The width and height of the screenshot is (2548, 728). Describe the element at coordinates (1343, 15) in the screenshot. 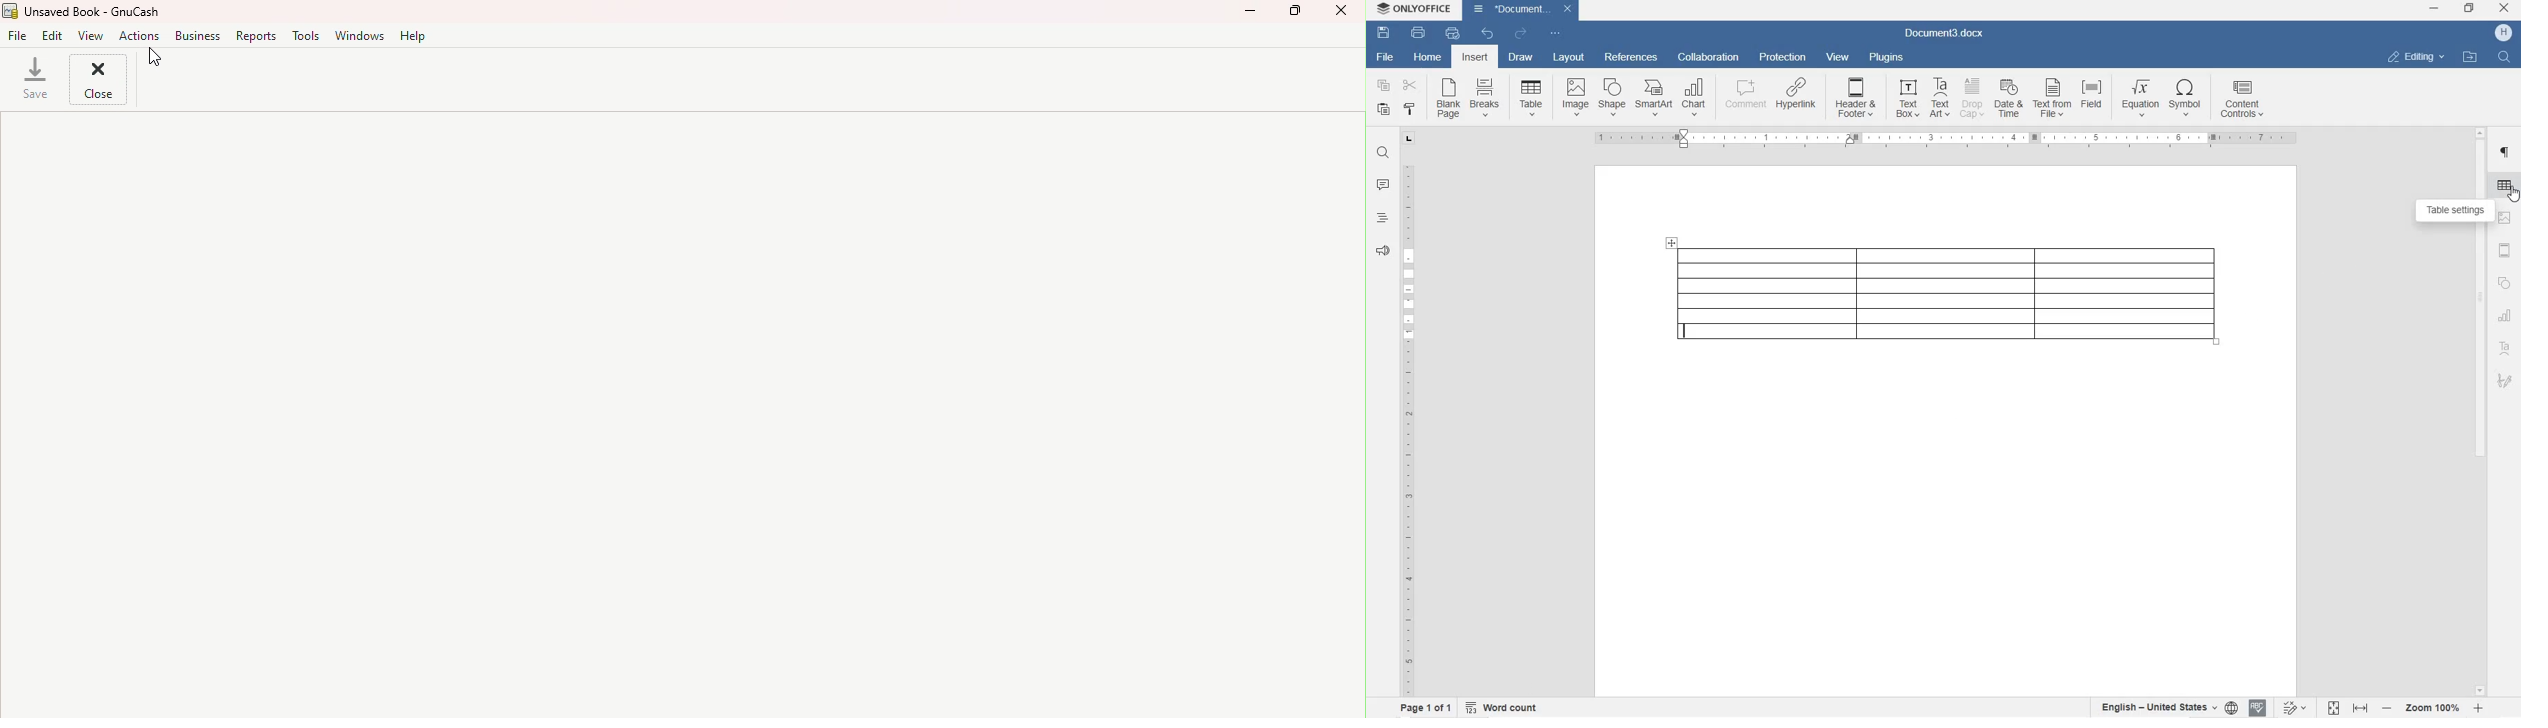

I see `Close` at that location.